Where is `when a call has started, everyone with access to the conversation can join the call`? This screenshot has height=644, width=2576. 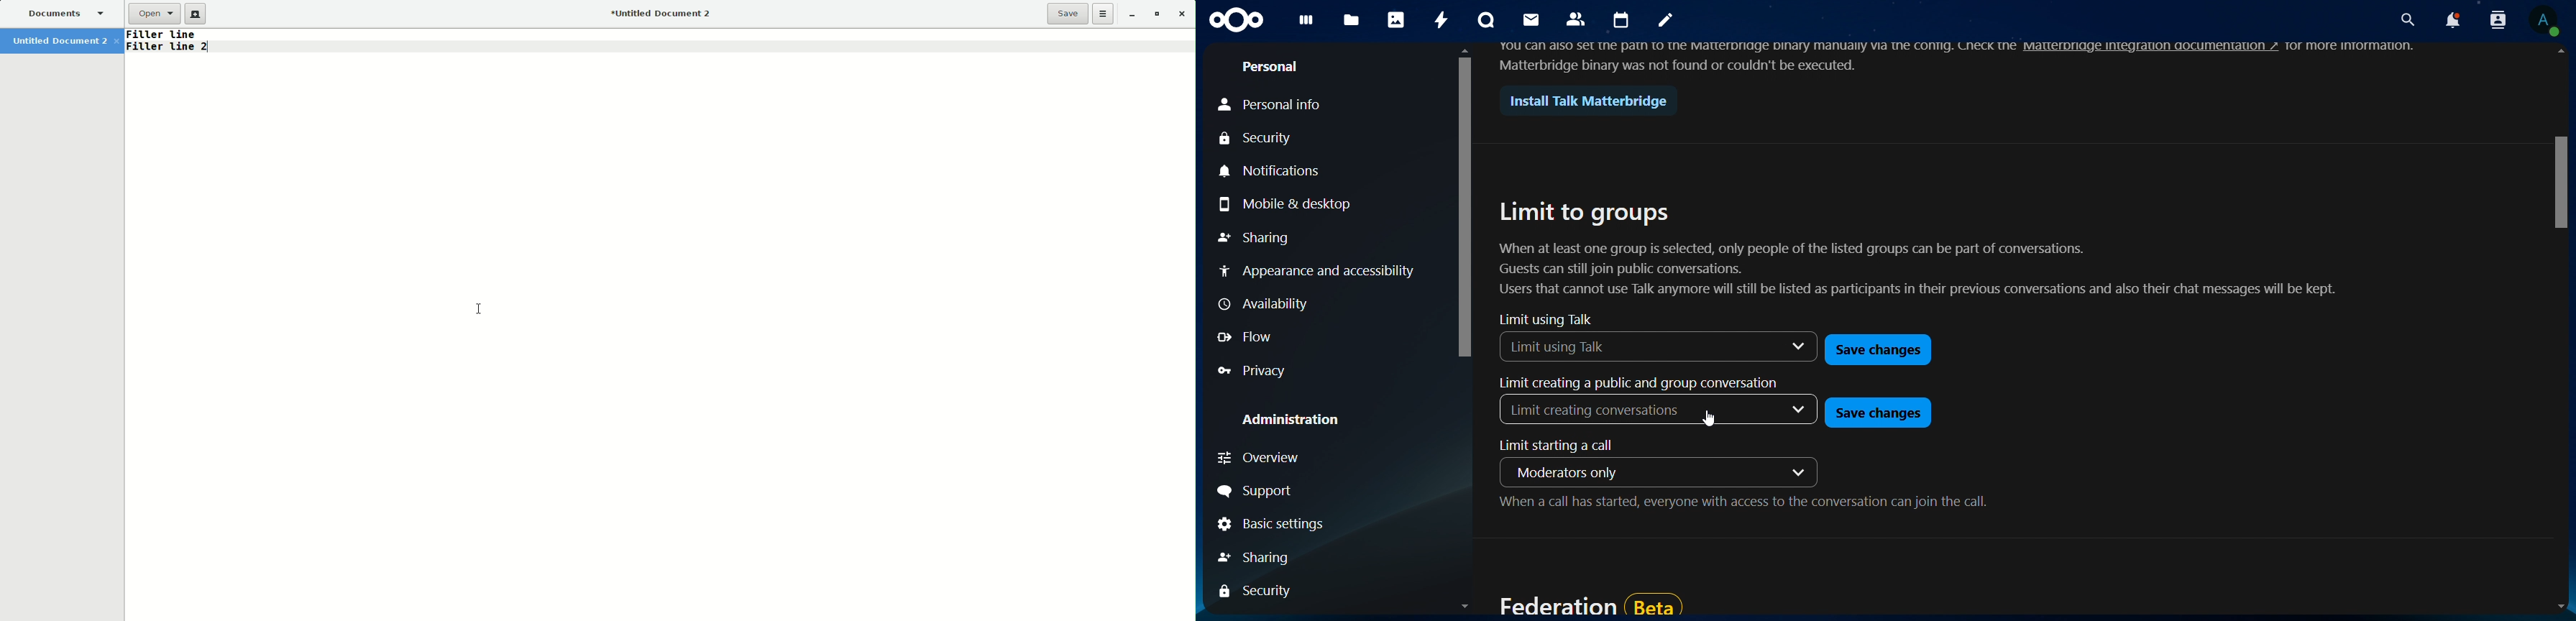 when a call has started, everyone with access to the conversation can join the call is located at coordinates (1742, 505).